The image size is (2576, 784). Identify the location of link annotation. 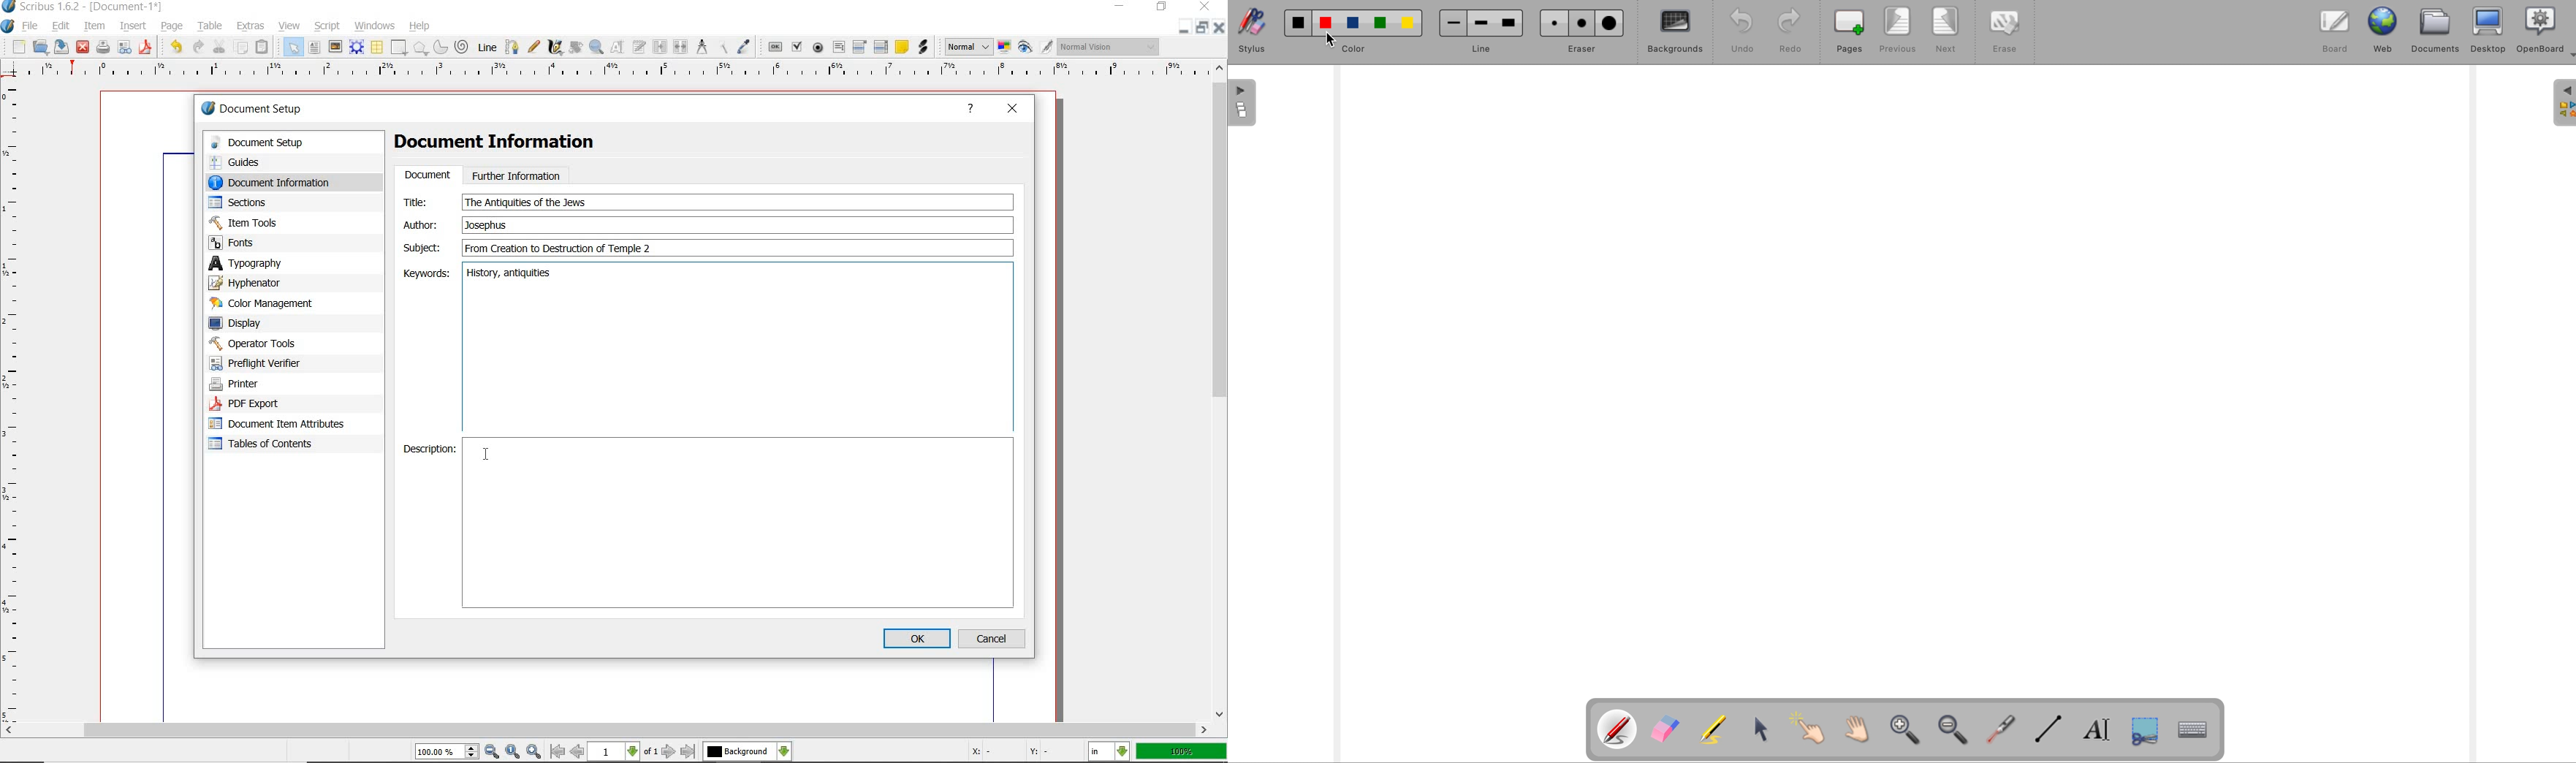
(922, 48).